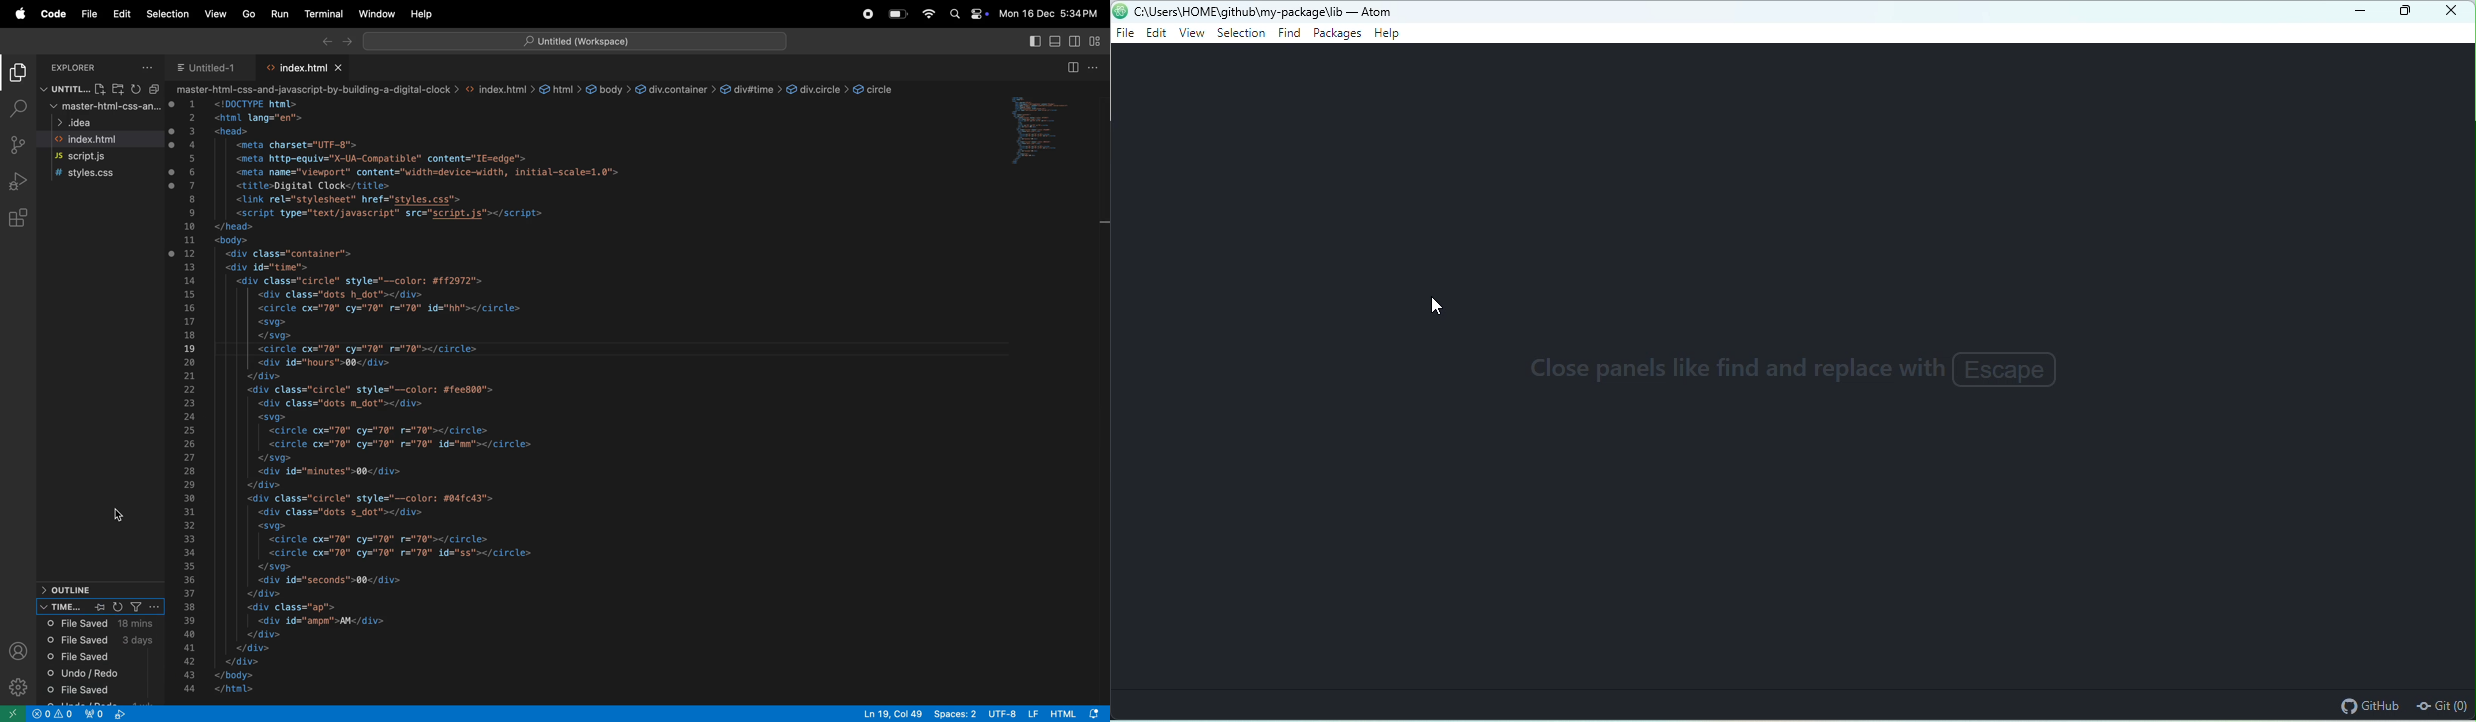 The width and height of the screenshot is (2492, 728). Describe the element at coordinates (375, 390) in the screenshot. I see `<div class="circle" style="-—color: #fee800">` at that location.